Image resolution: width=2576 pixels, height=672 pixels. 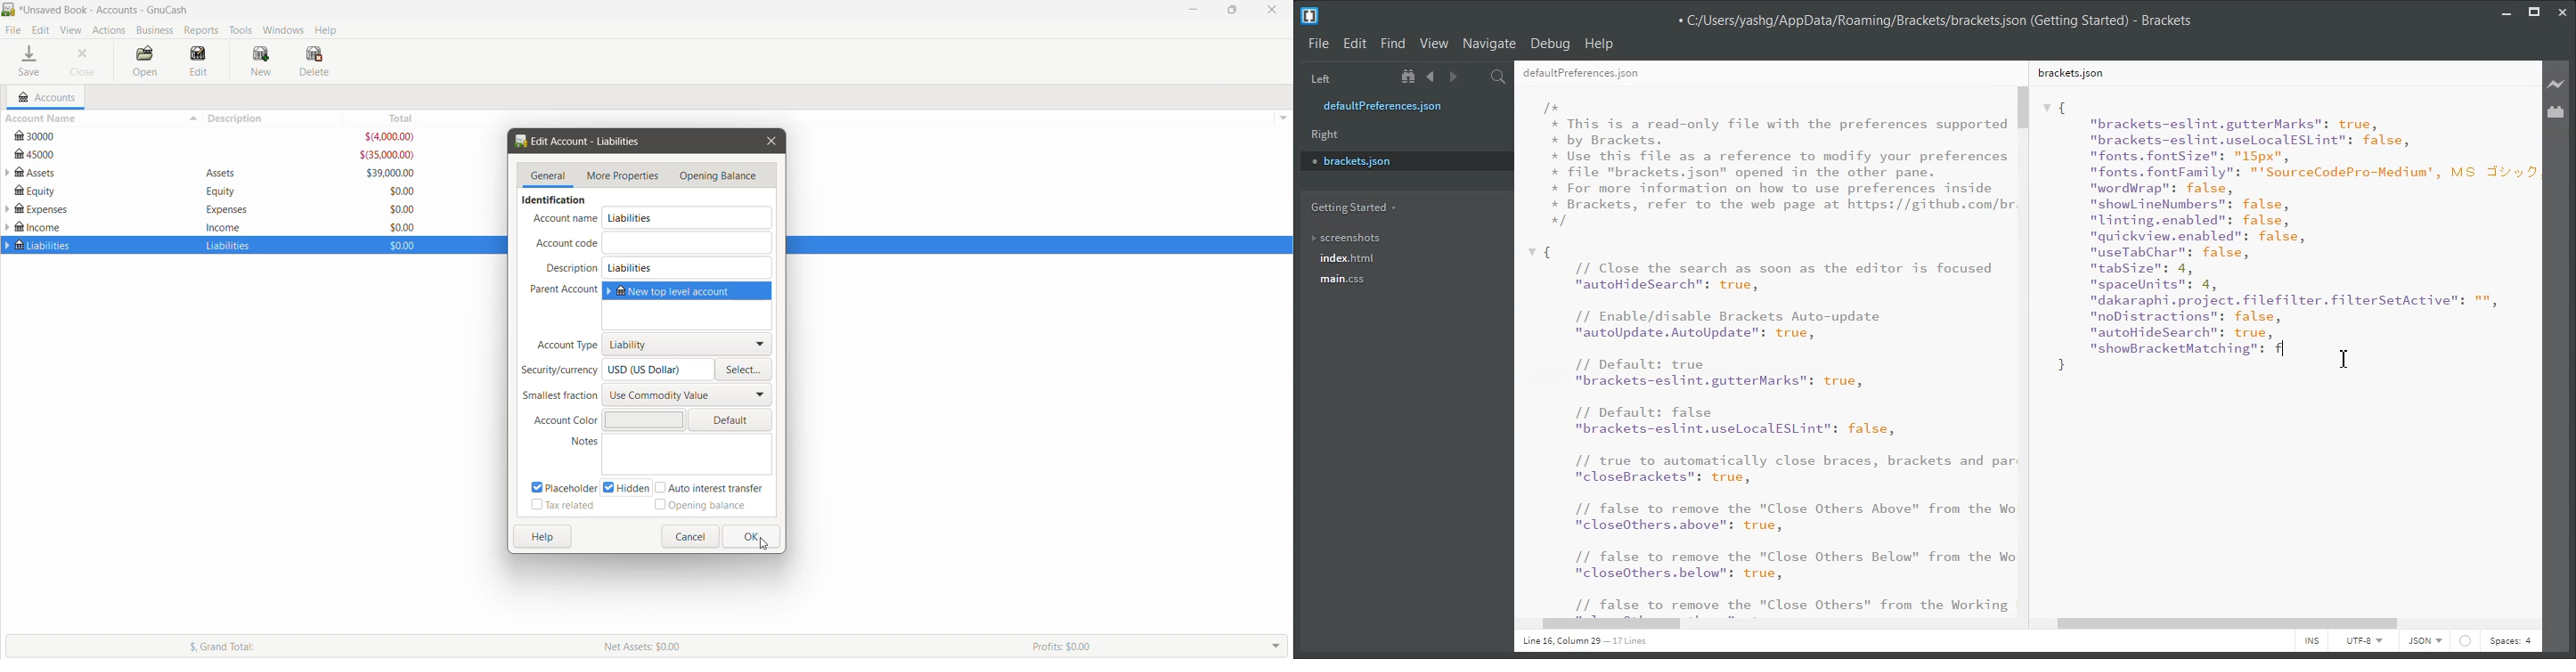 I want to click on Navigate Forward, so click(x=1453, y=77).